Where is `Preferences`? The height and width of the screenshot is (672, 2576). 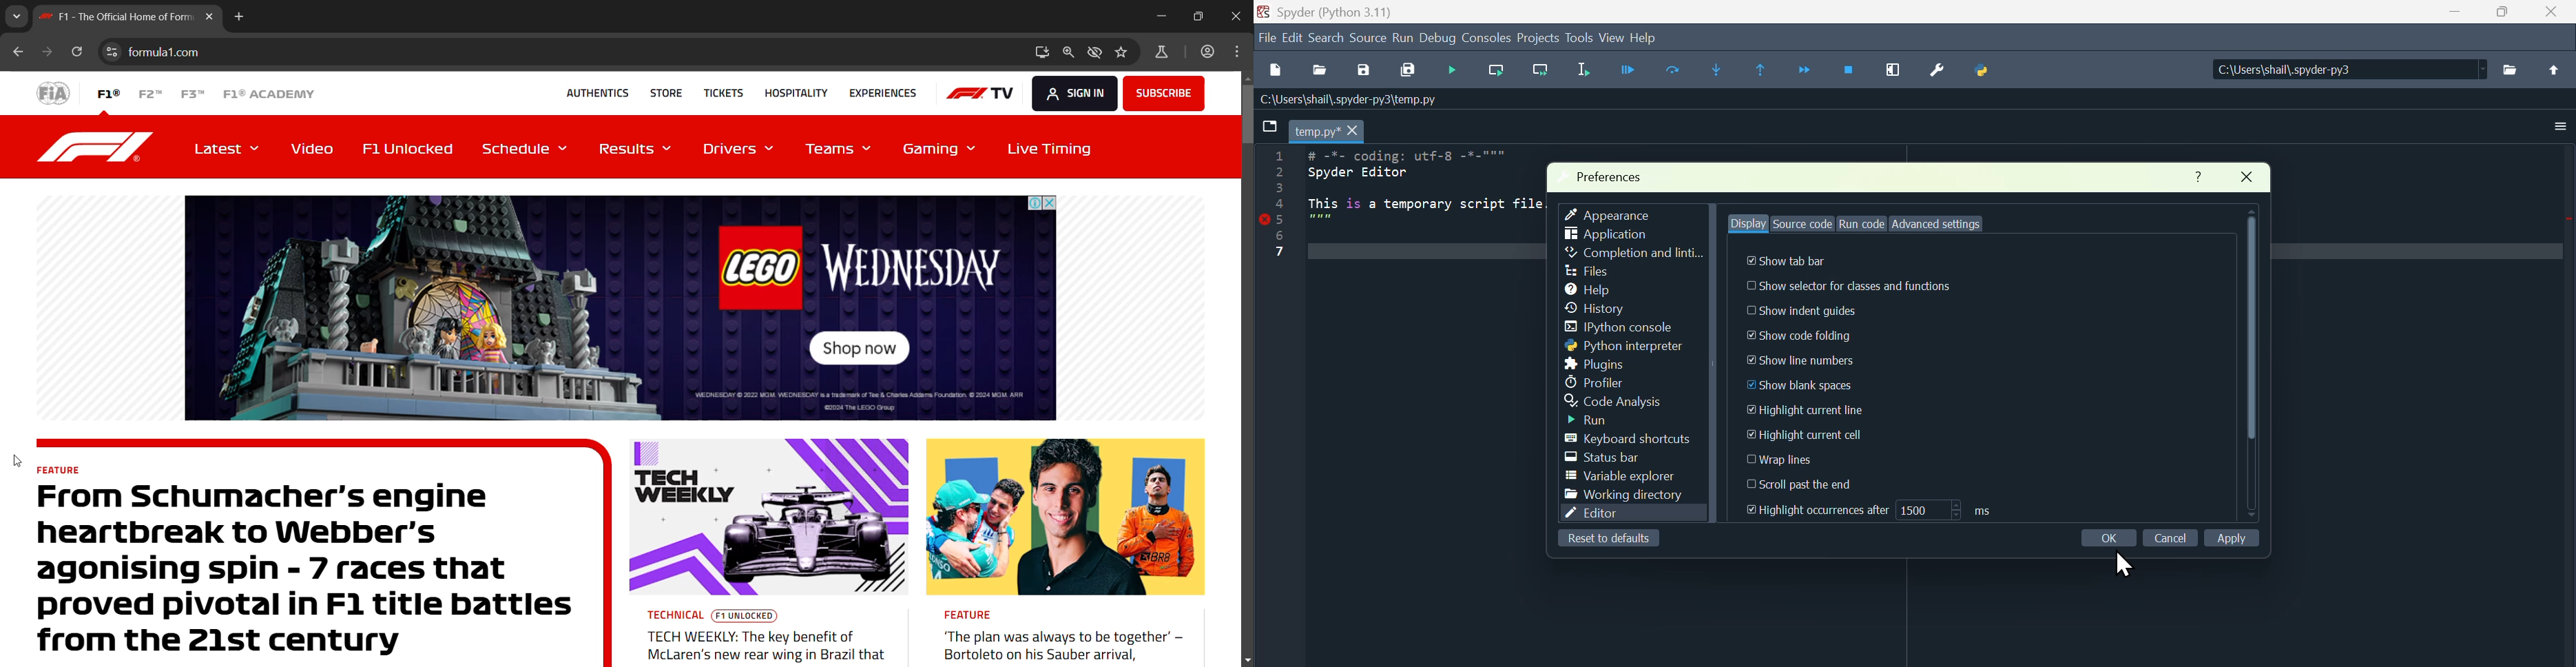 Preferences is located at coordinates (1938, 71).